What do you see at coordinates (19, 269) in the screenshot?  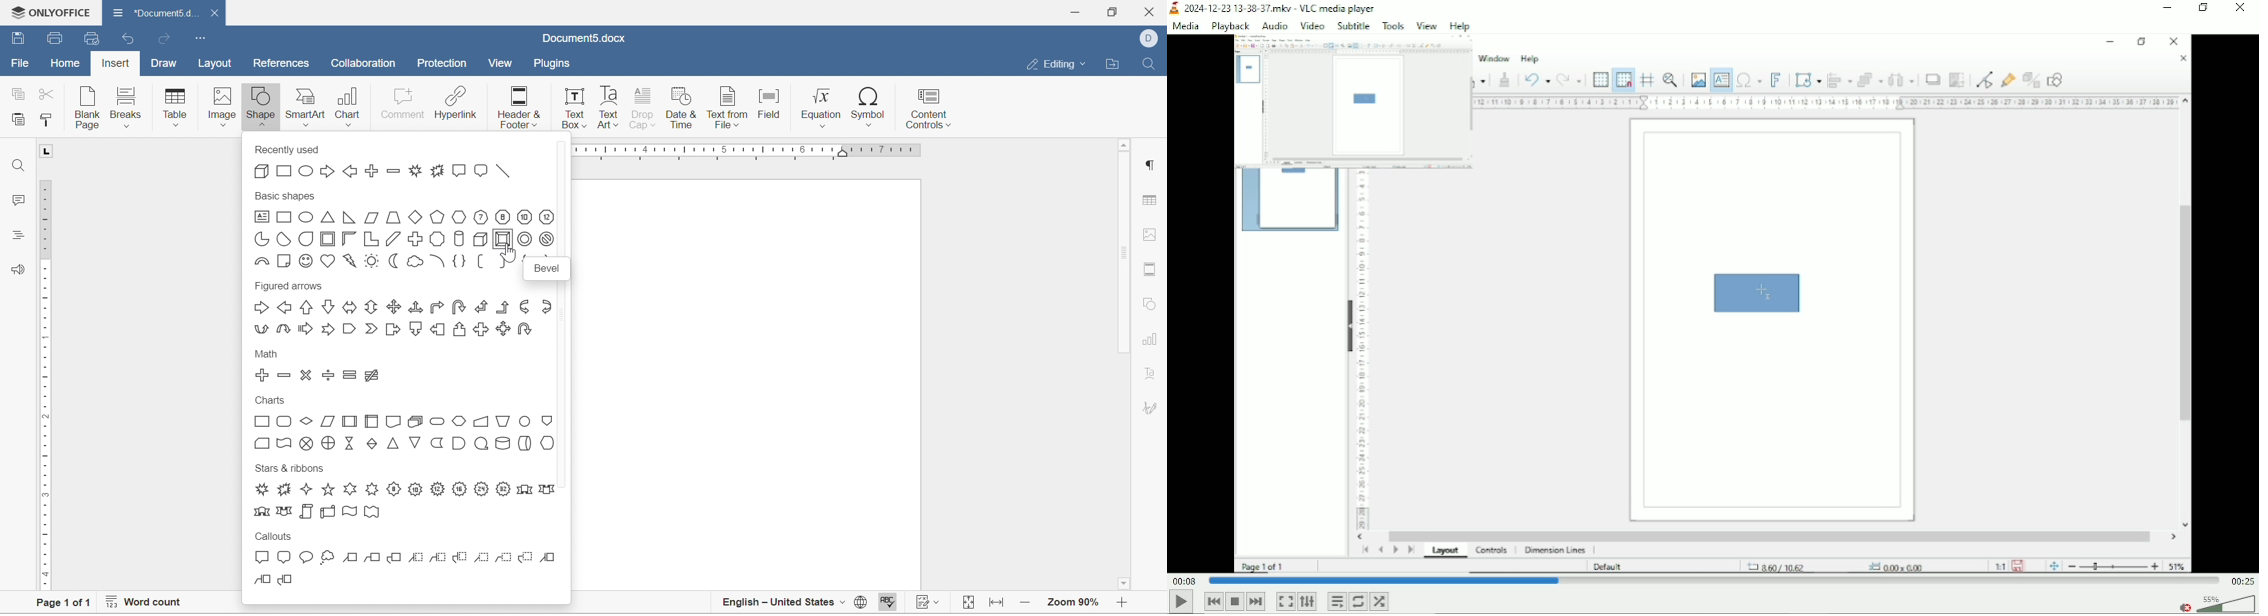 I see `feedback and support` at bounding box center [19, 269].